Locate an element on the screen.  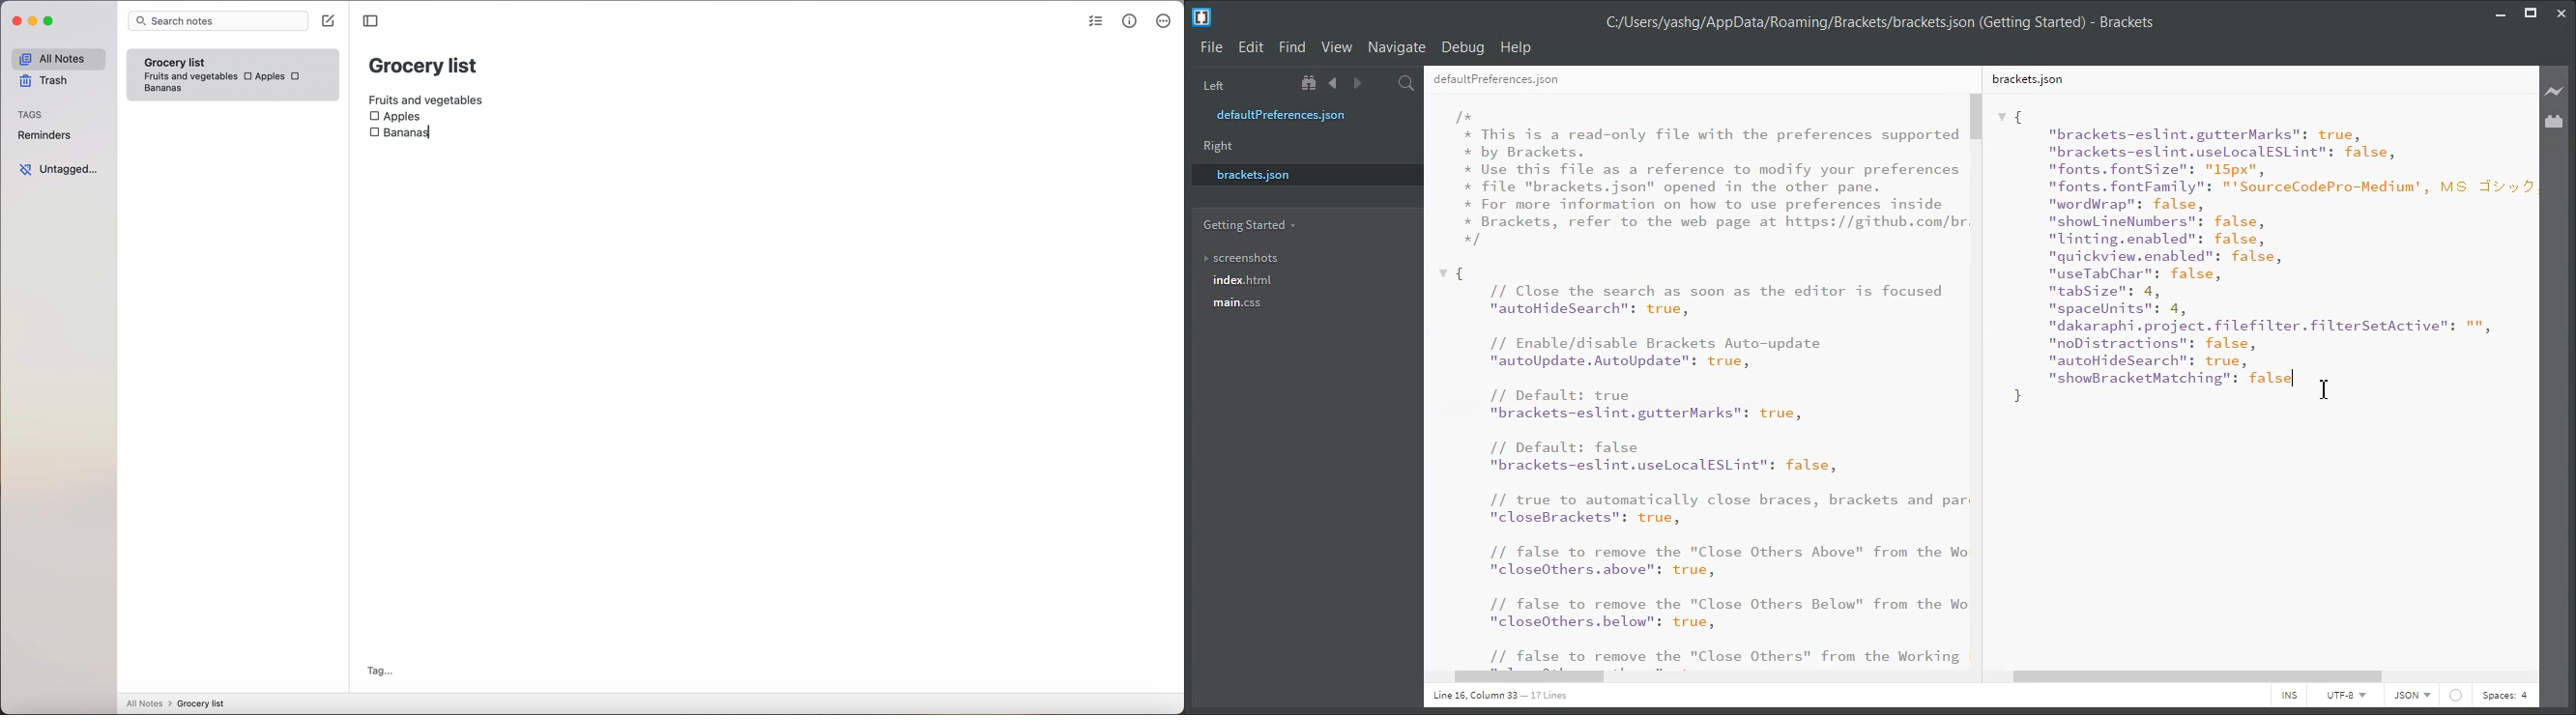
brackets.json is located at coordinates (2026, 78).